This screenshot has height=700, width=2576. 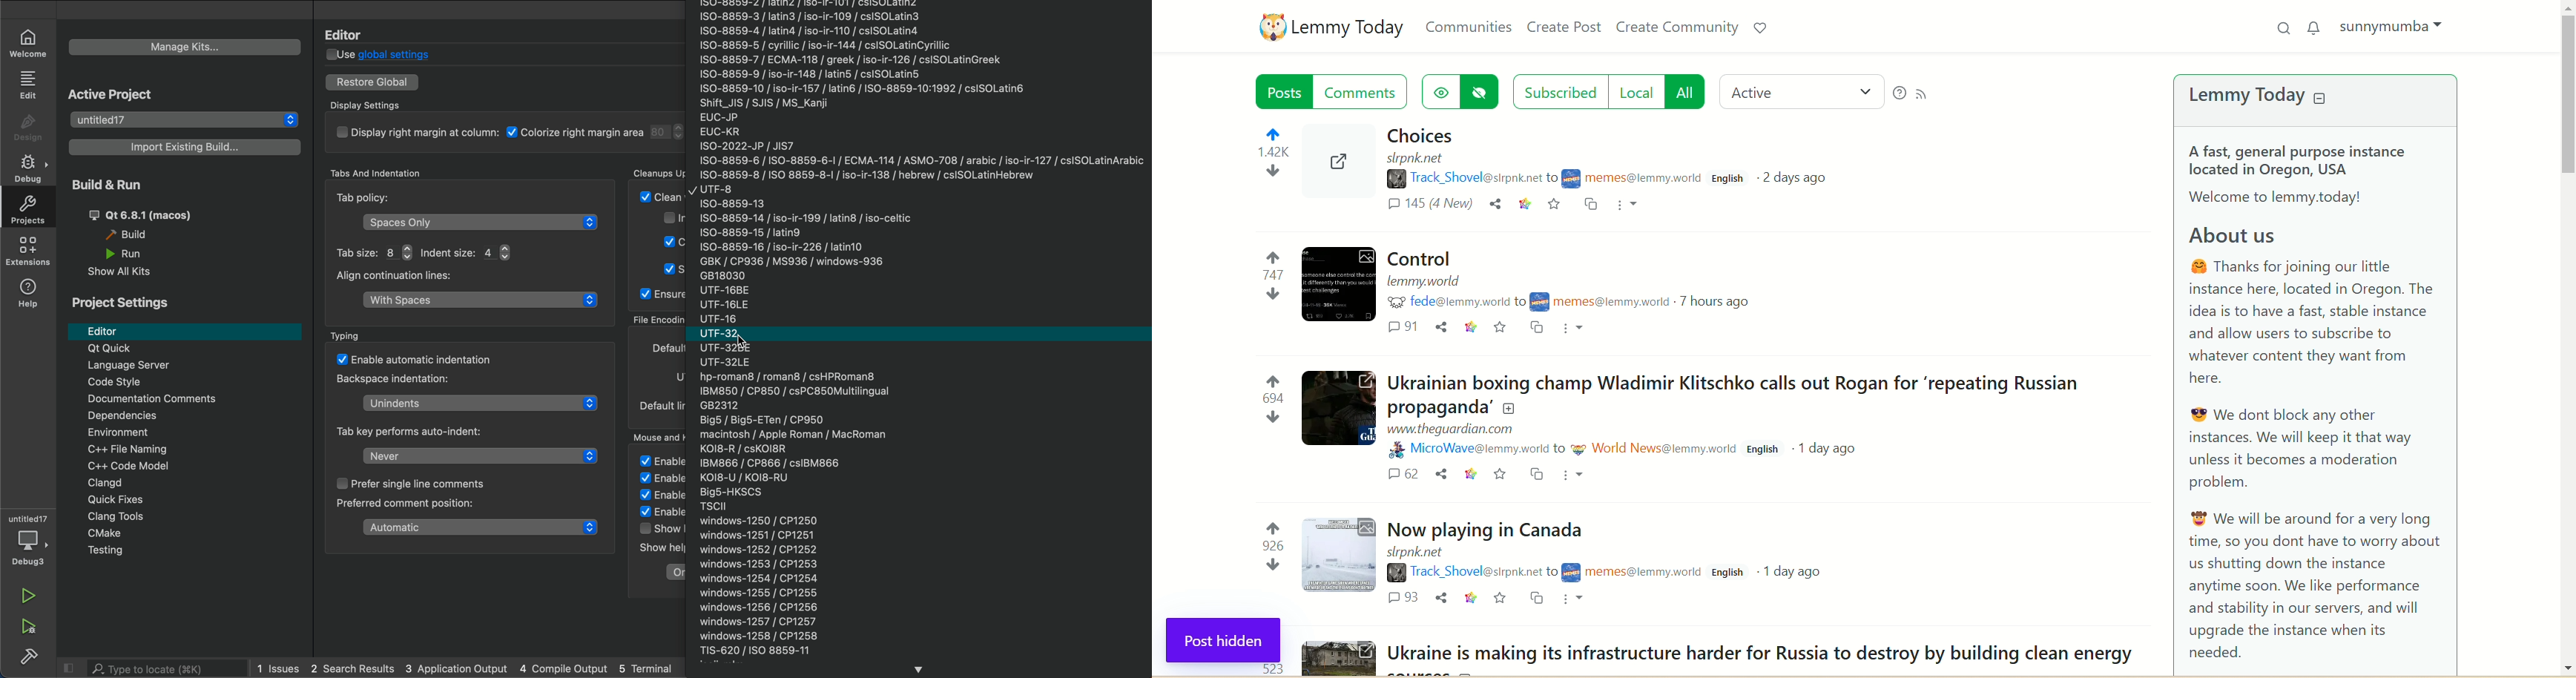 What do you see at coordinates (1794, 571) in the screenshot?
I see `1 day ago(post date)` at bounding box center [1794, 571].